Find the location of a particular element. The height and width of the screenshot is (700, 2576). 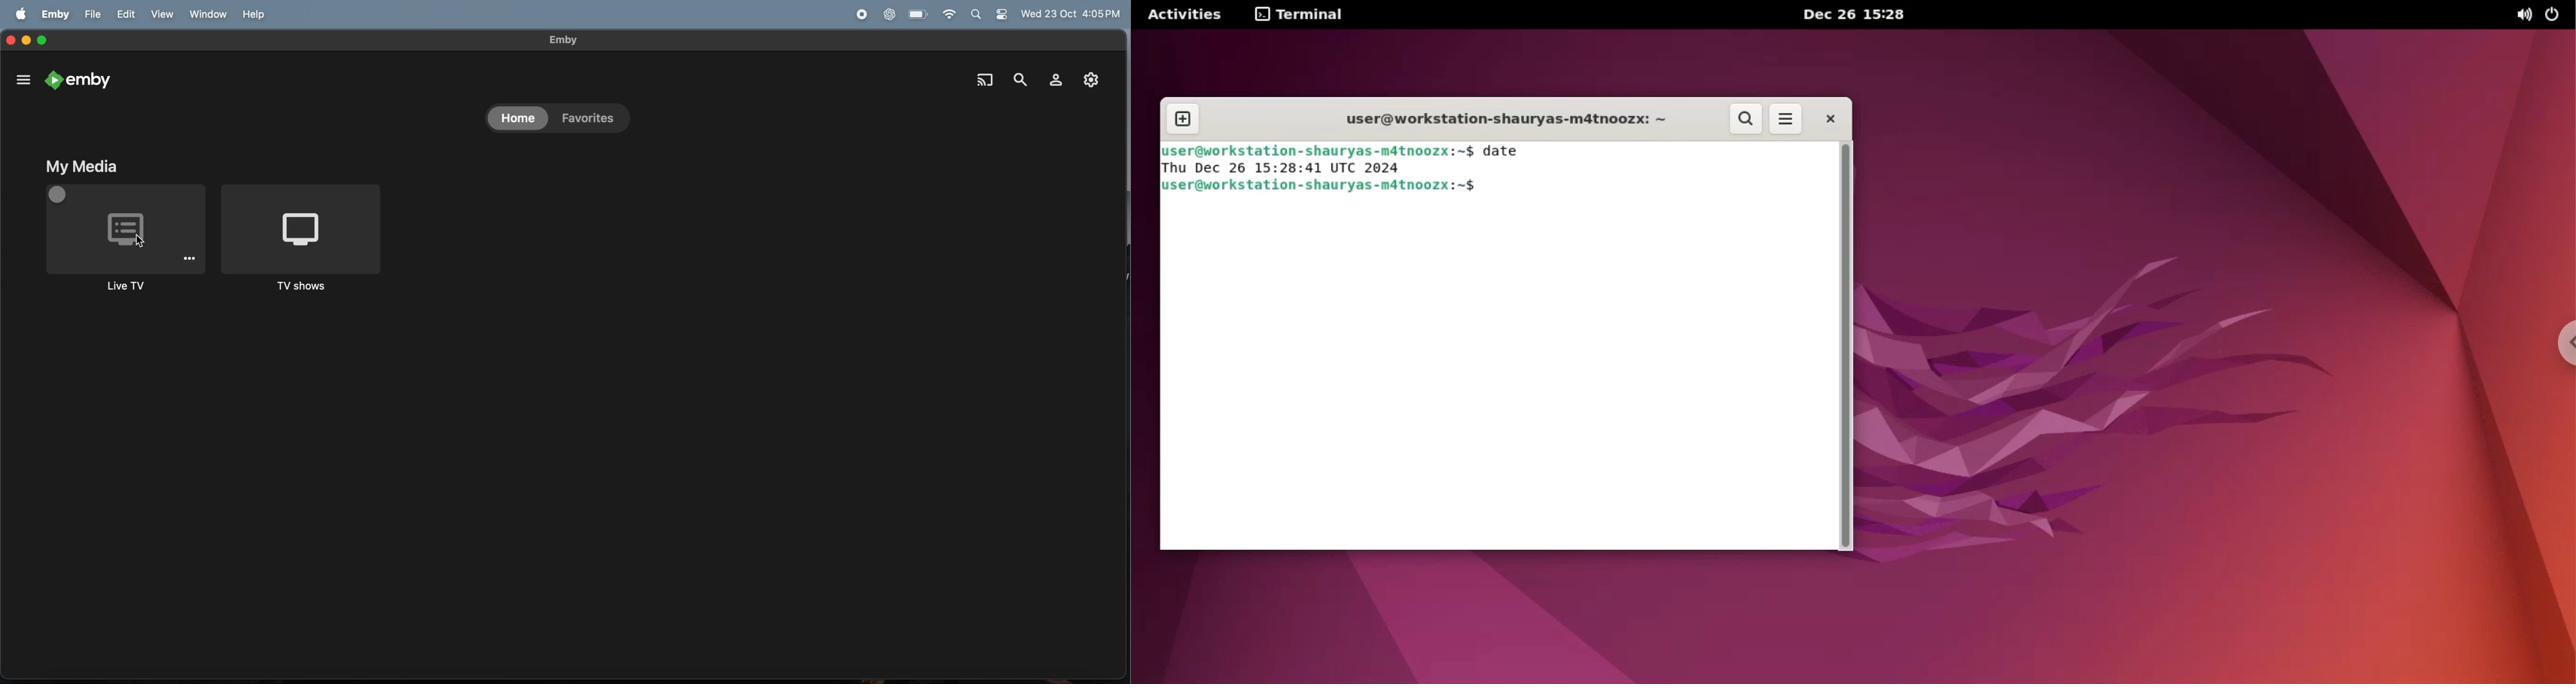

close window is located at coordinates (9, 37).